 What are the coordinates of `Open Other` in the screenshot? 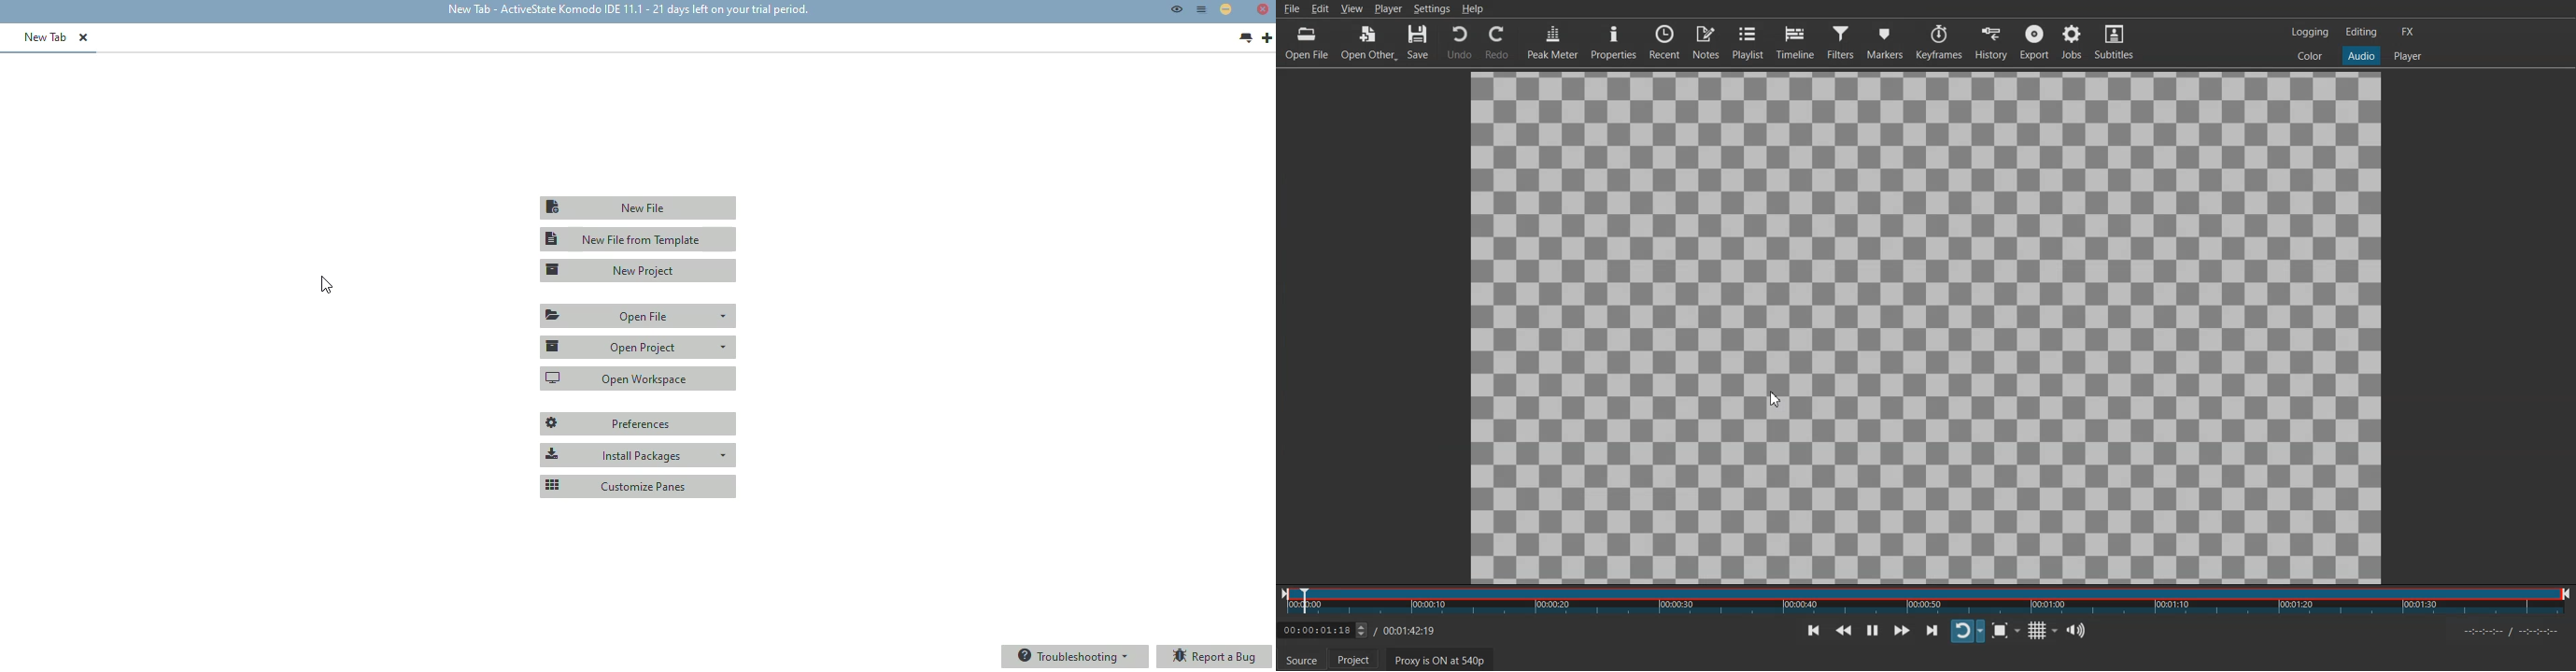 It's located at (1369, 42).